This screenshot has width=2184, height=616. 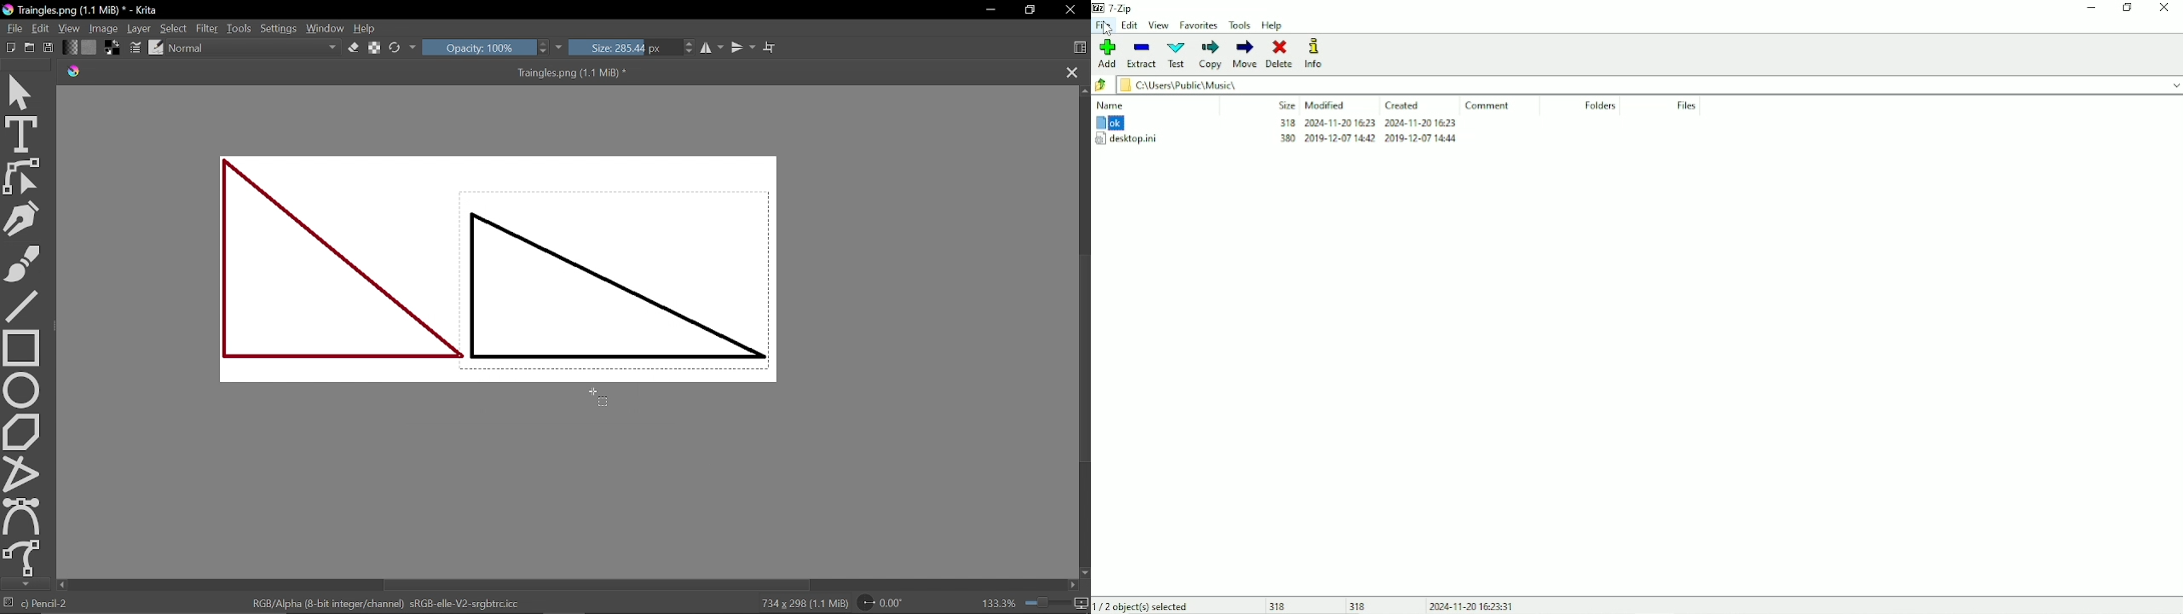 I want to click on Image, so click(x=104, y=28).